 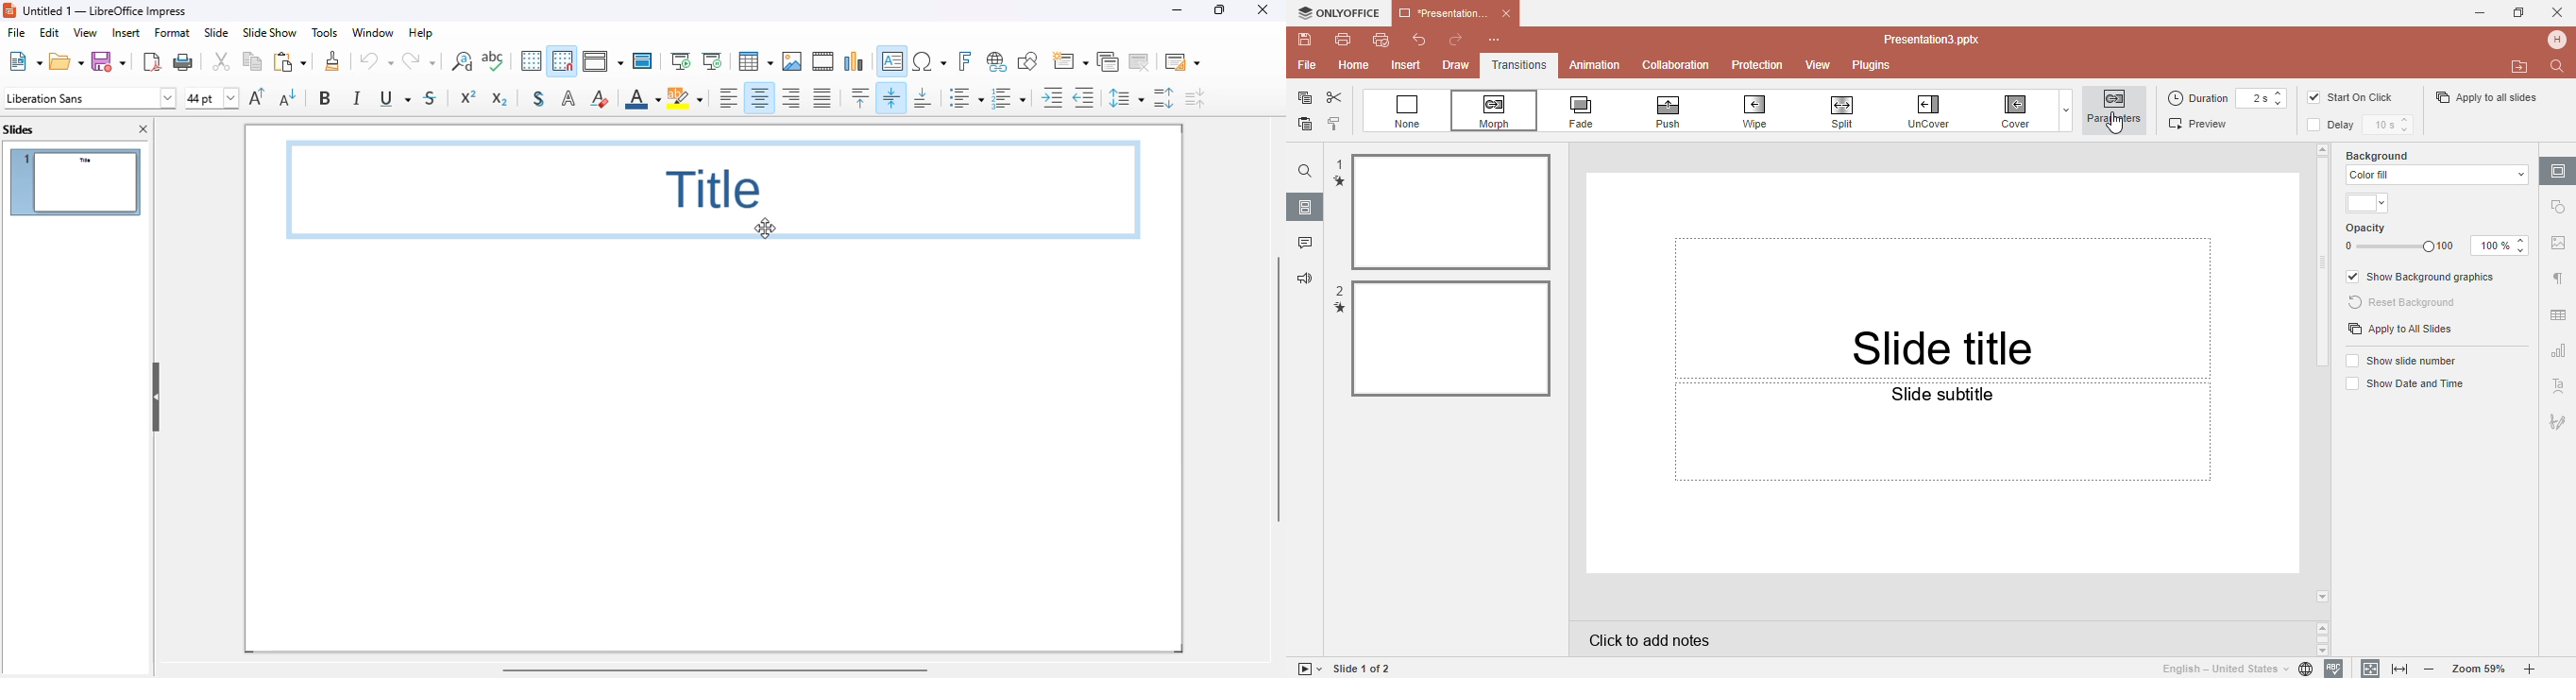 What do you see at coordinates (2324, 265) in the screenshot?
I see `Scroll bar` at bounding box center [2324, 265].